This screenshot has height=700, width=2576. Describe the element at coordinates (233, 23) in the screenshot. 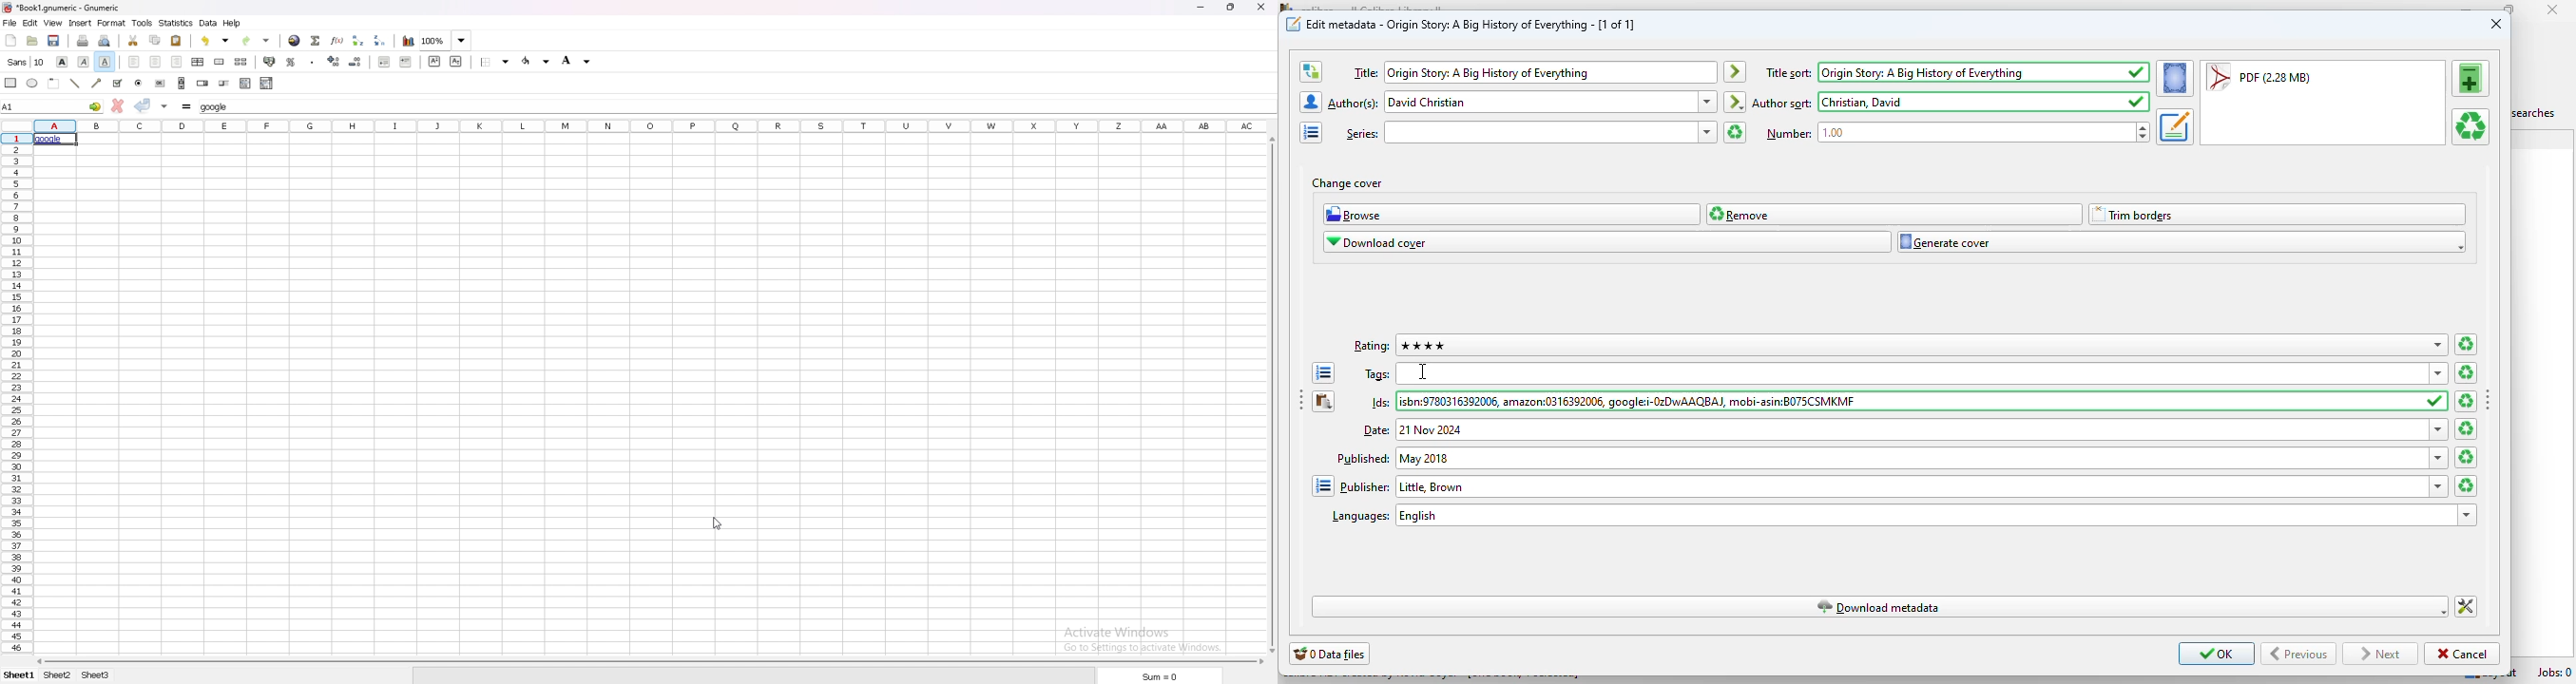

I see `help` at that location.